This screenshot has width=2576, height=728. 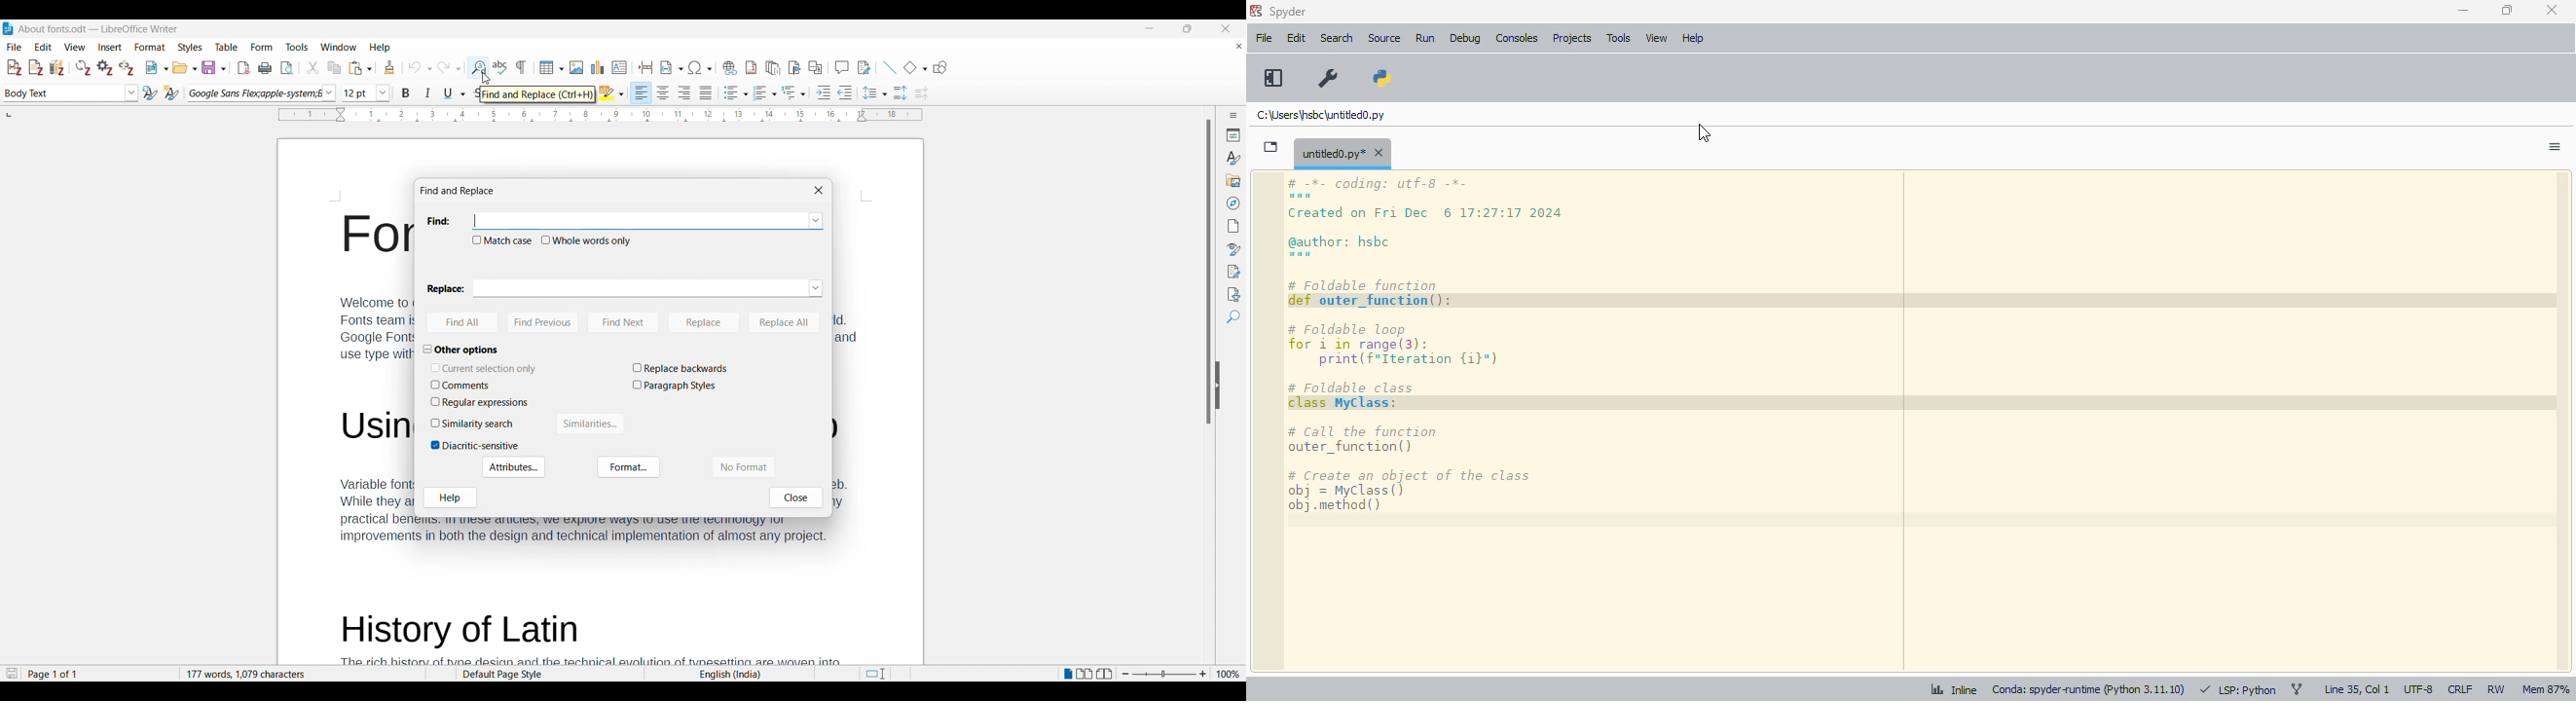 What do you see at coordinates (1704, 132) in the screenshot?
I see `cursor` at bounding box center [1704, 132].